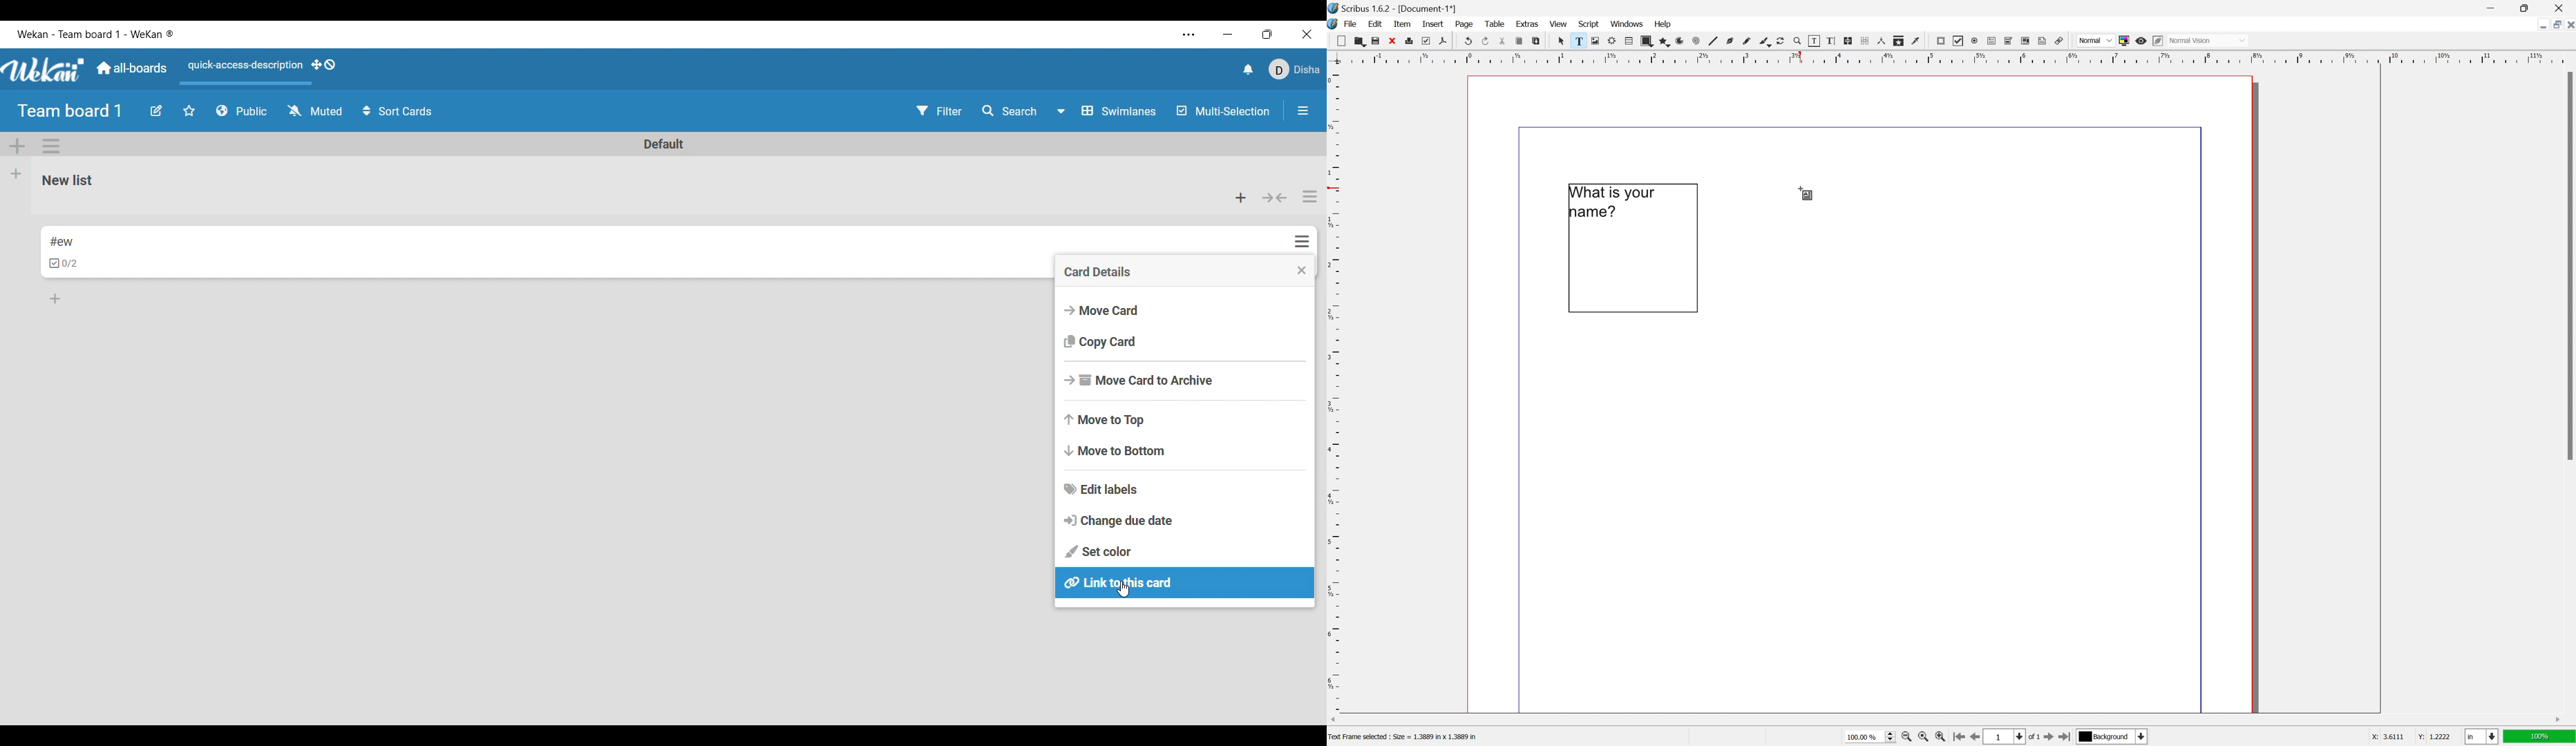 This screenshot has width=2576, height=756. I want to click on zoom in, so click(1907, 738).